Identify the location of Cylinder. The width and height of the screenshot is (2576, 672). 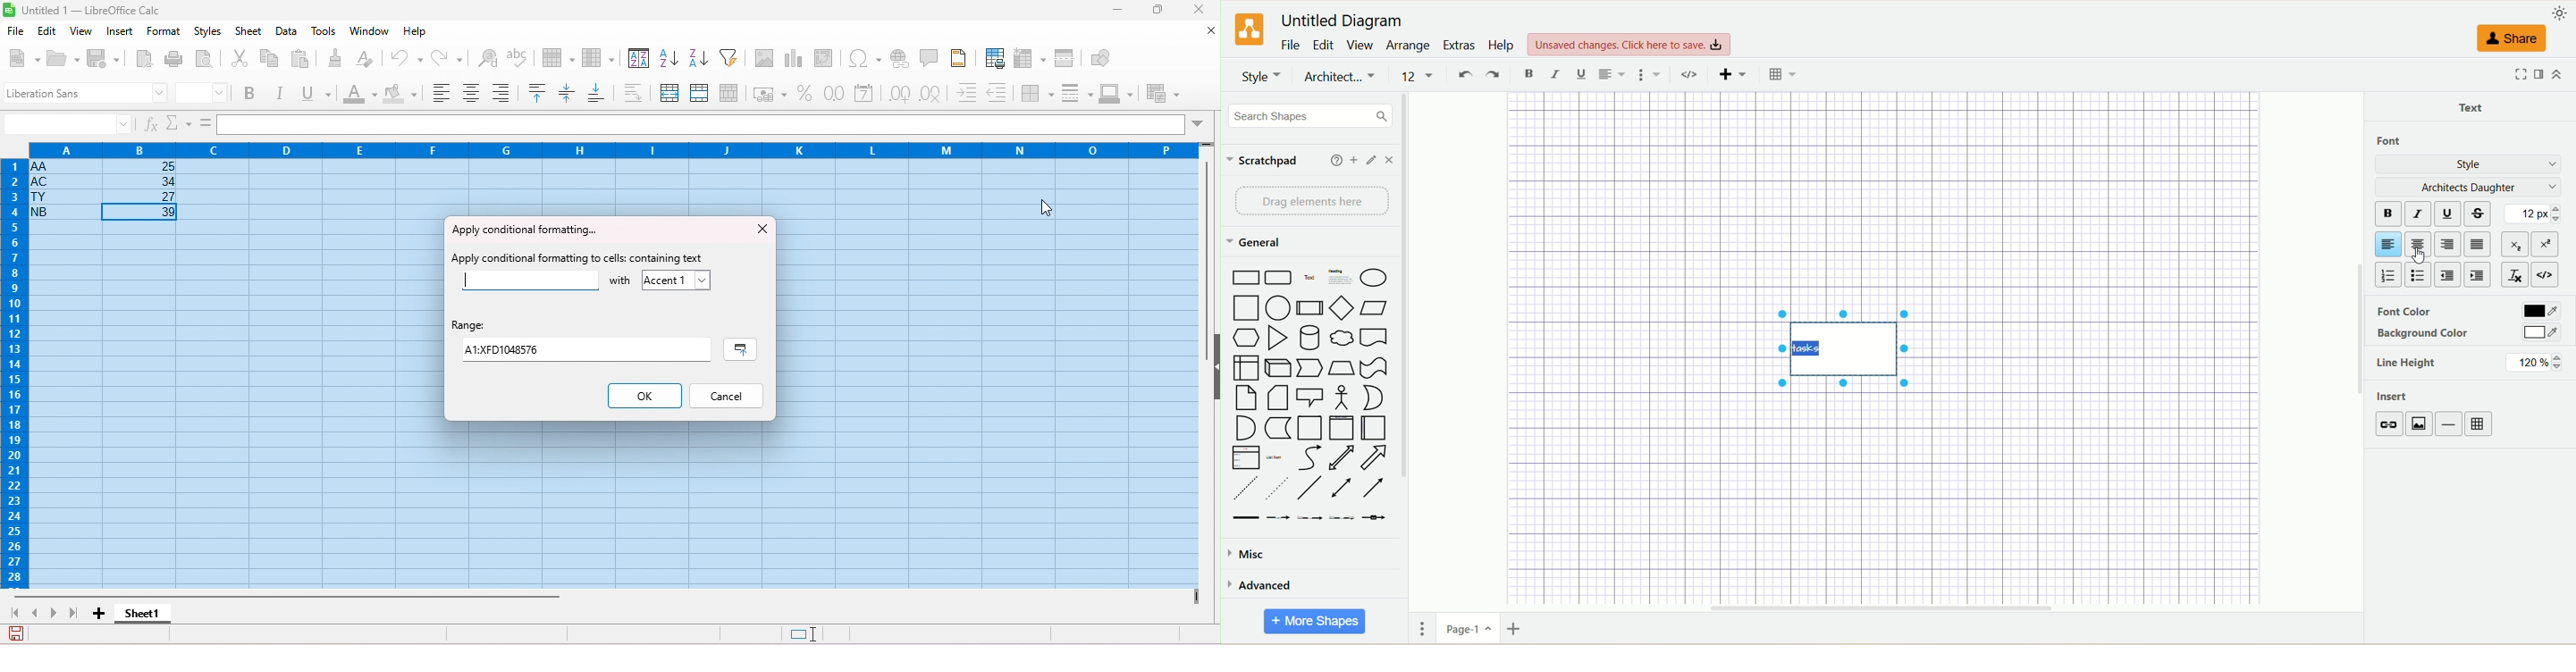
(1310, 339).